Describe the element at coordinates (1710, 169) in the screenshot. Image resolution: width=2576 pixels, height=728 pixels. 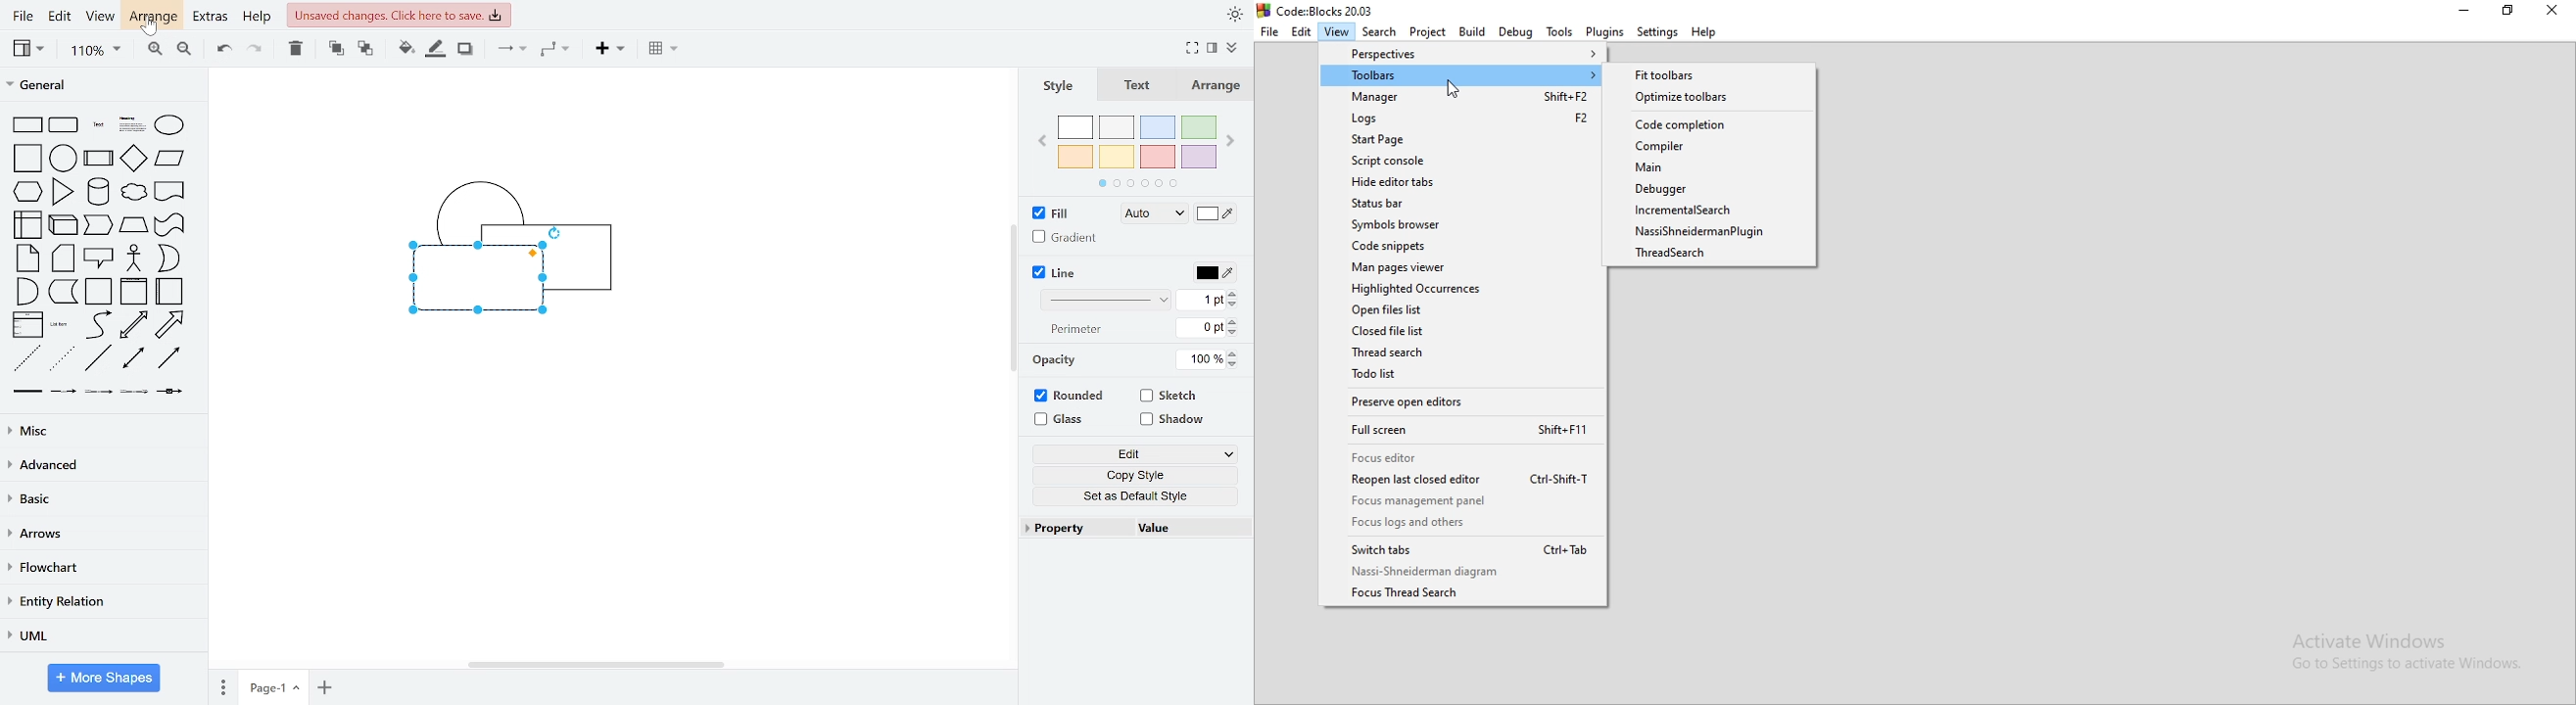
I see `Main` at that location.